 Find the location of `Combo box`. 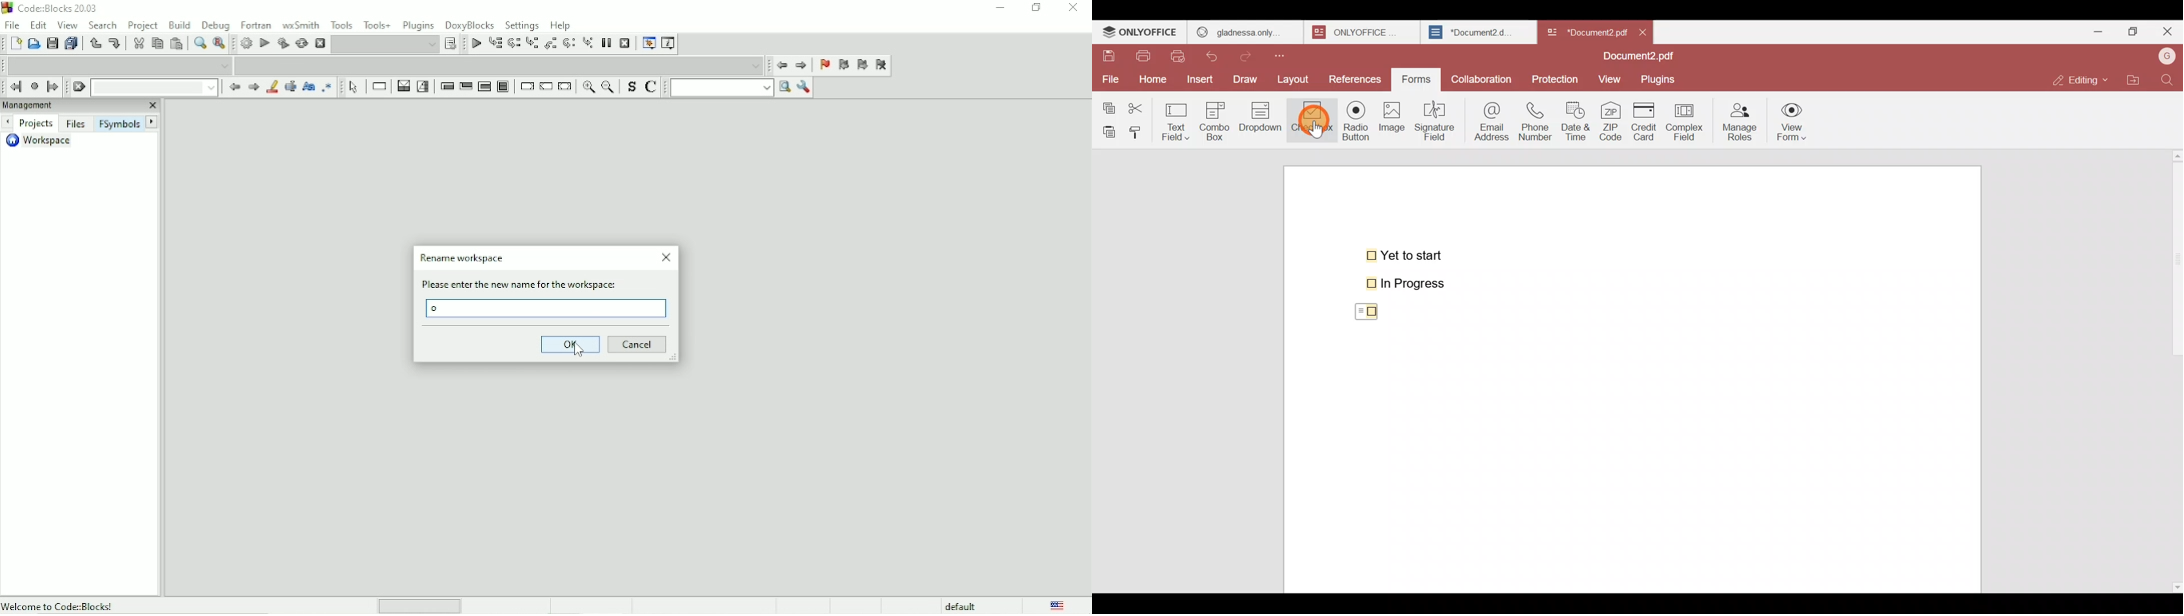

Combo box is located at coordinates (1214, 119).